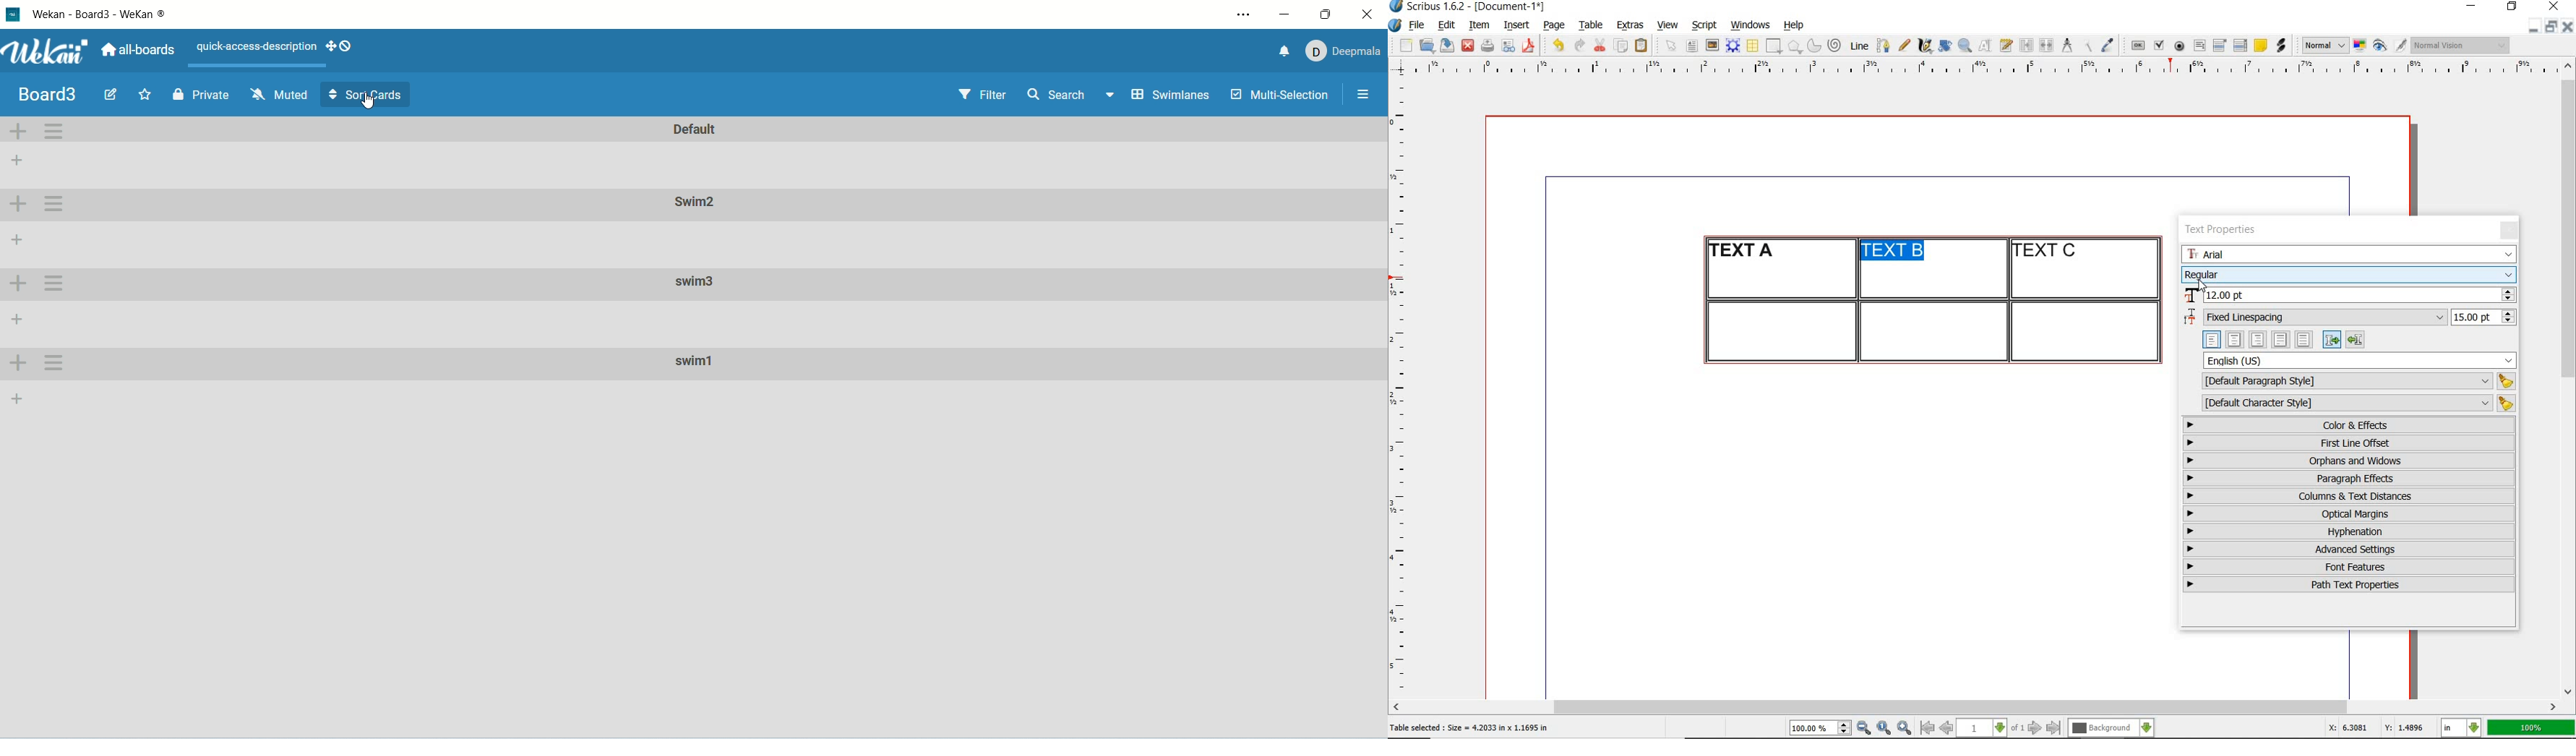  I want to click on text properties, so click(2220, 231).